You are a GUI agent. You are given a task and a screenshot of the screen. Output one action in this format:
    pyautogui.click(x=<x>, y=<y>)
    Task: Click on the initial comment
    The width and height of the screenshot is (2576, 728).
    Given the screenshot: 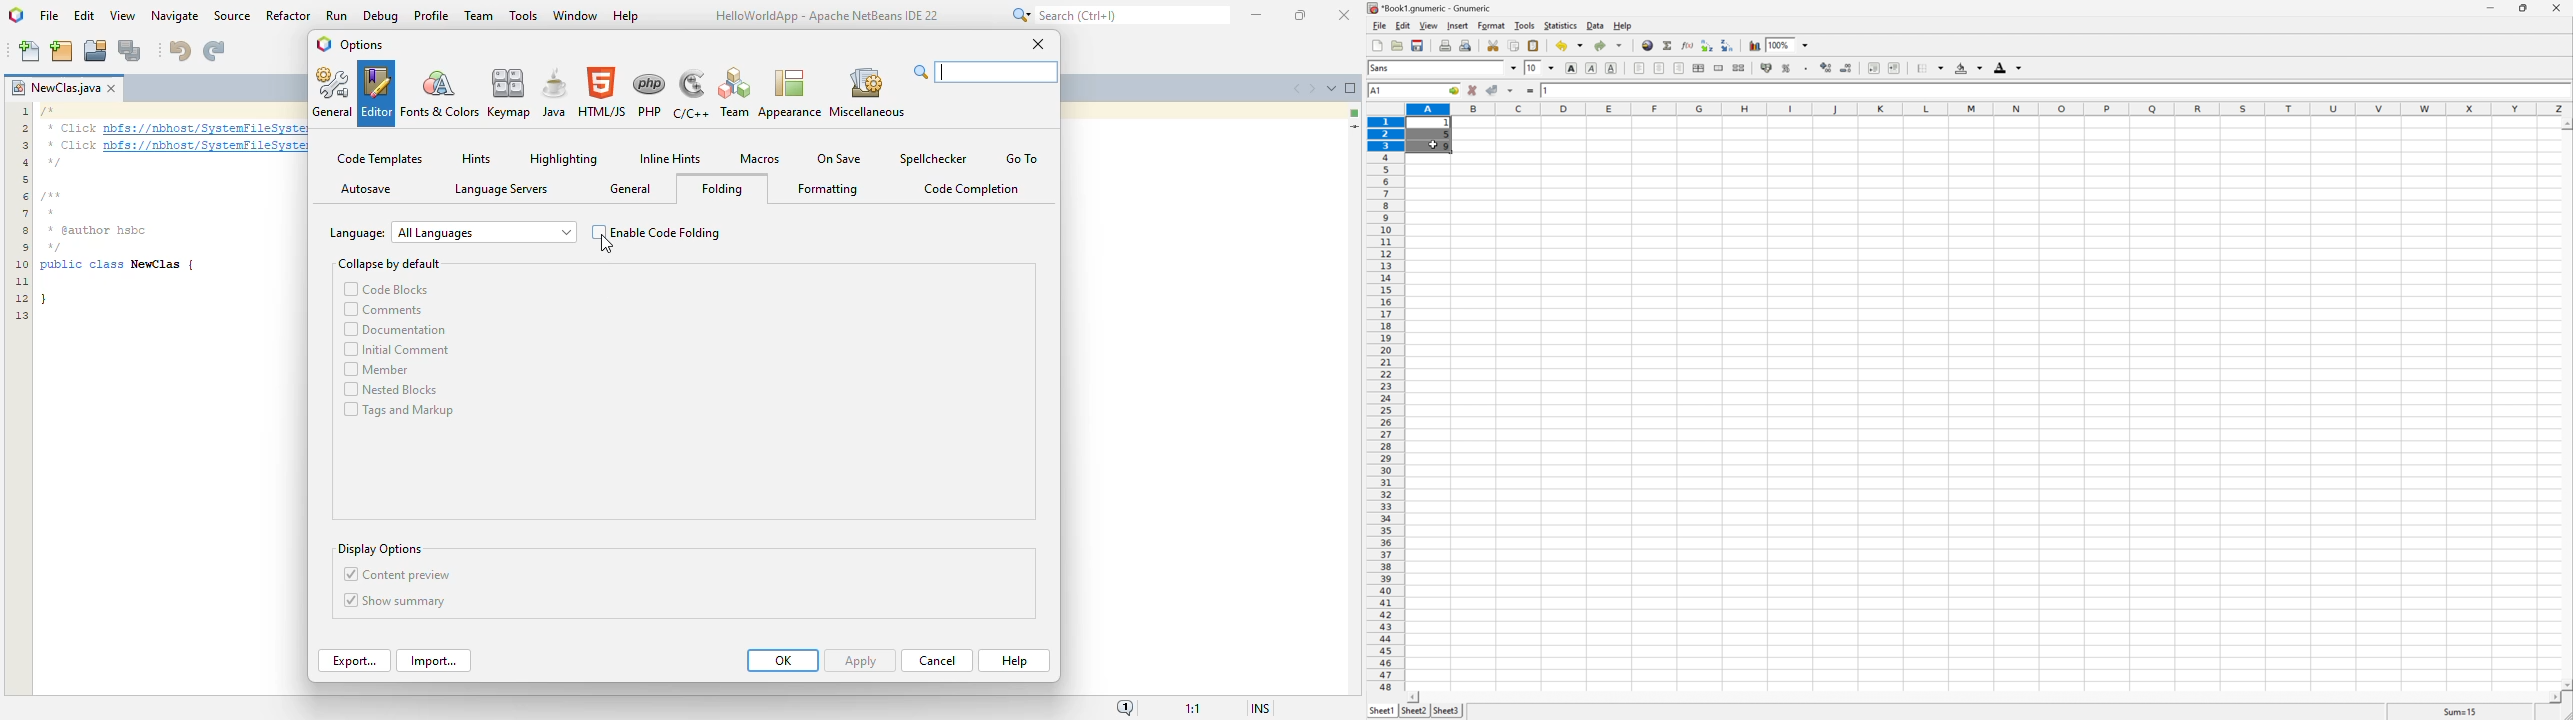 What is the action you would take?
    pyautogui.click(x=394, y=351)
    